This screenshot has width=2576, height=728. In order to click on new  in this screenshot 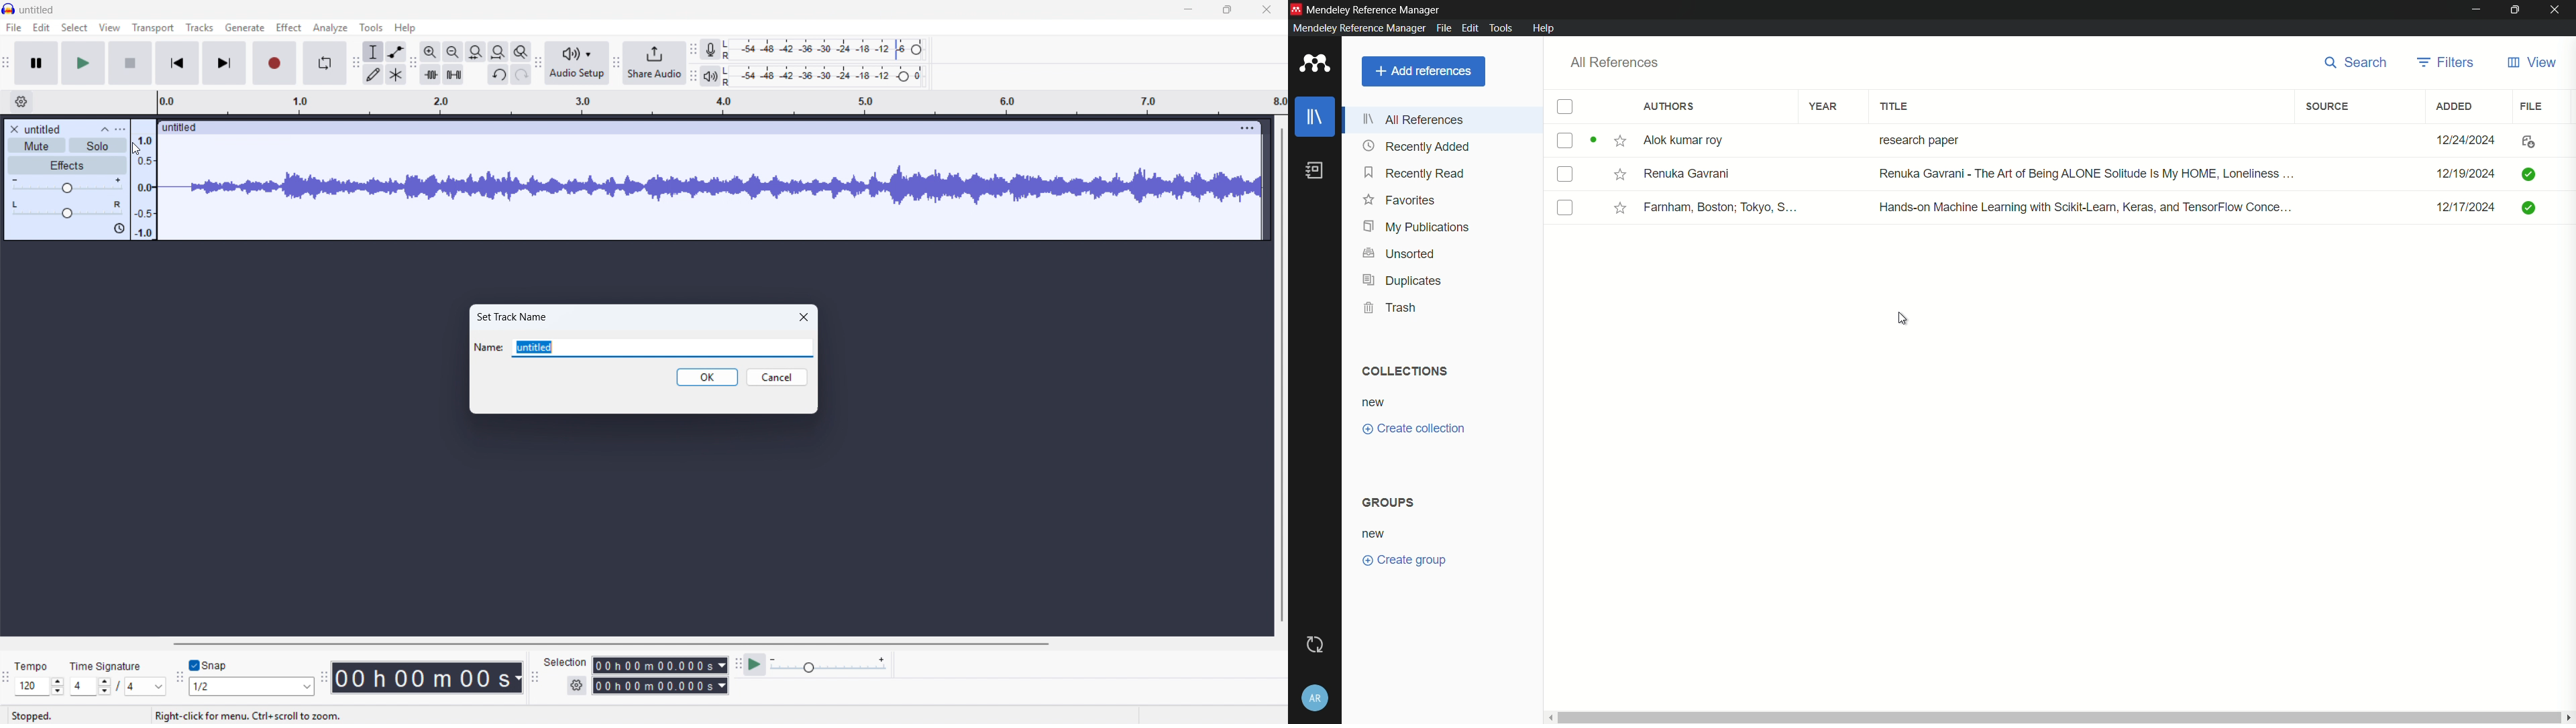, I will do `click(1377, 533)`.